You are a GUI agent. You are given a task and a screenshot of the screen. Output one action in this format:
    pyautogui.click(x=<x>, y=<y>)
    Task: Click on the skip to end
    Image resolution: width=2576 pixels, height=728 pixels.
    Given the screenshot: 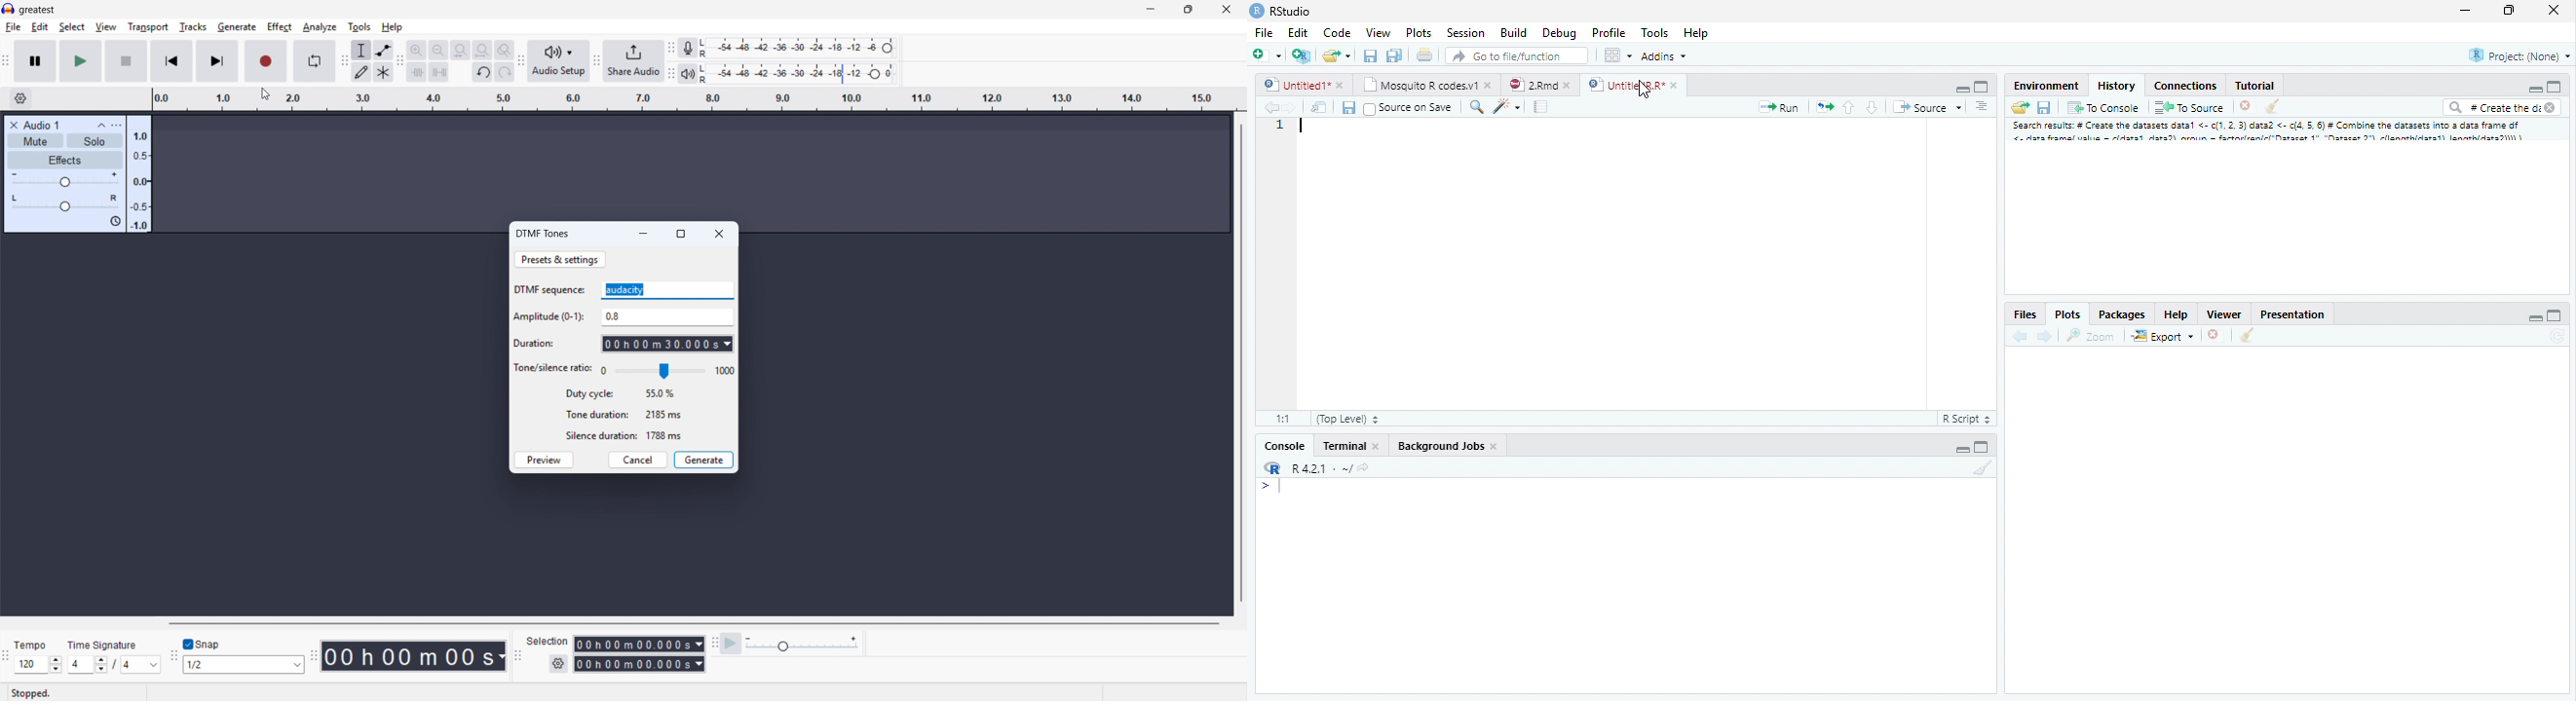 What is the action you would take?
    pyautogui.click(x=218, y=61)
    